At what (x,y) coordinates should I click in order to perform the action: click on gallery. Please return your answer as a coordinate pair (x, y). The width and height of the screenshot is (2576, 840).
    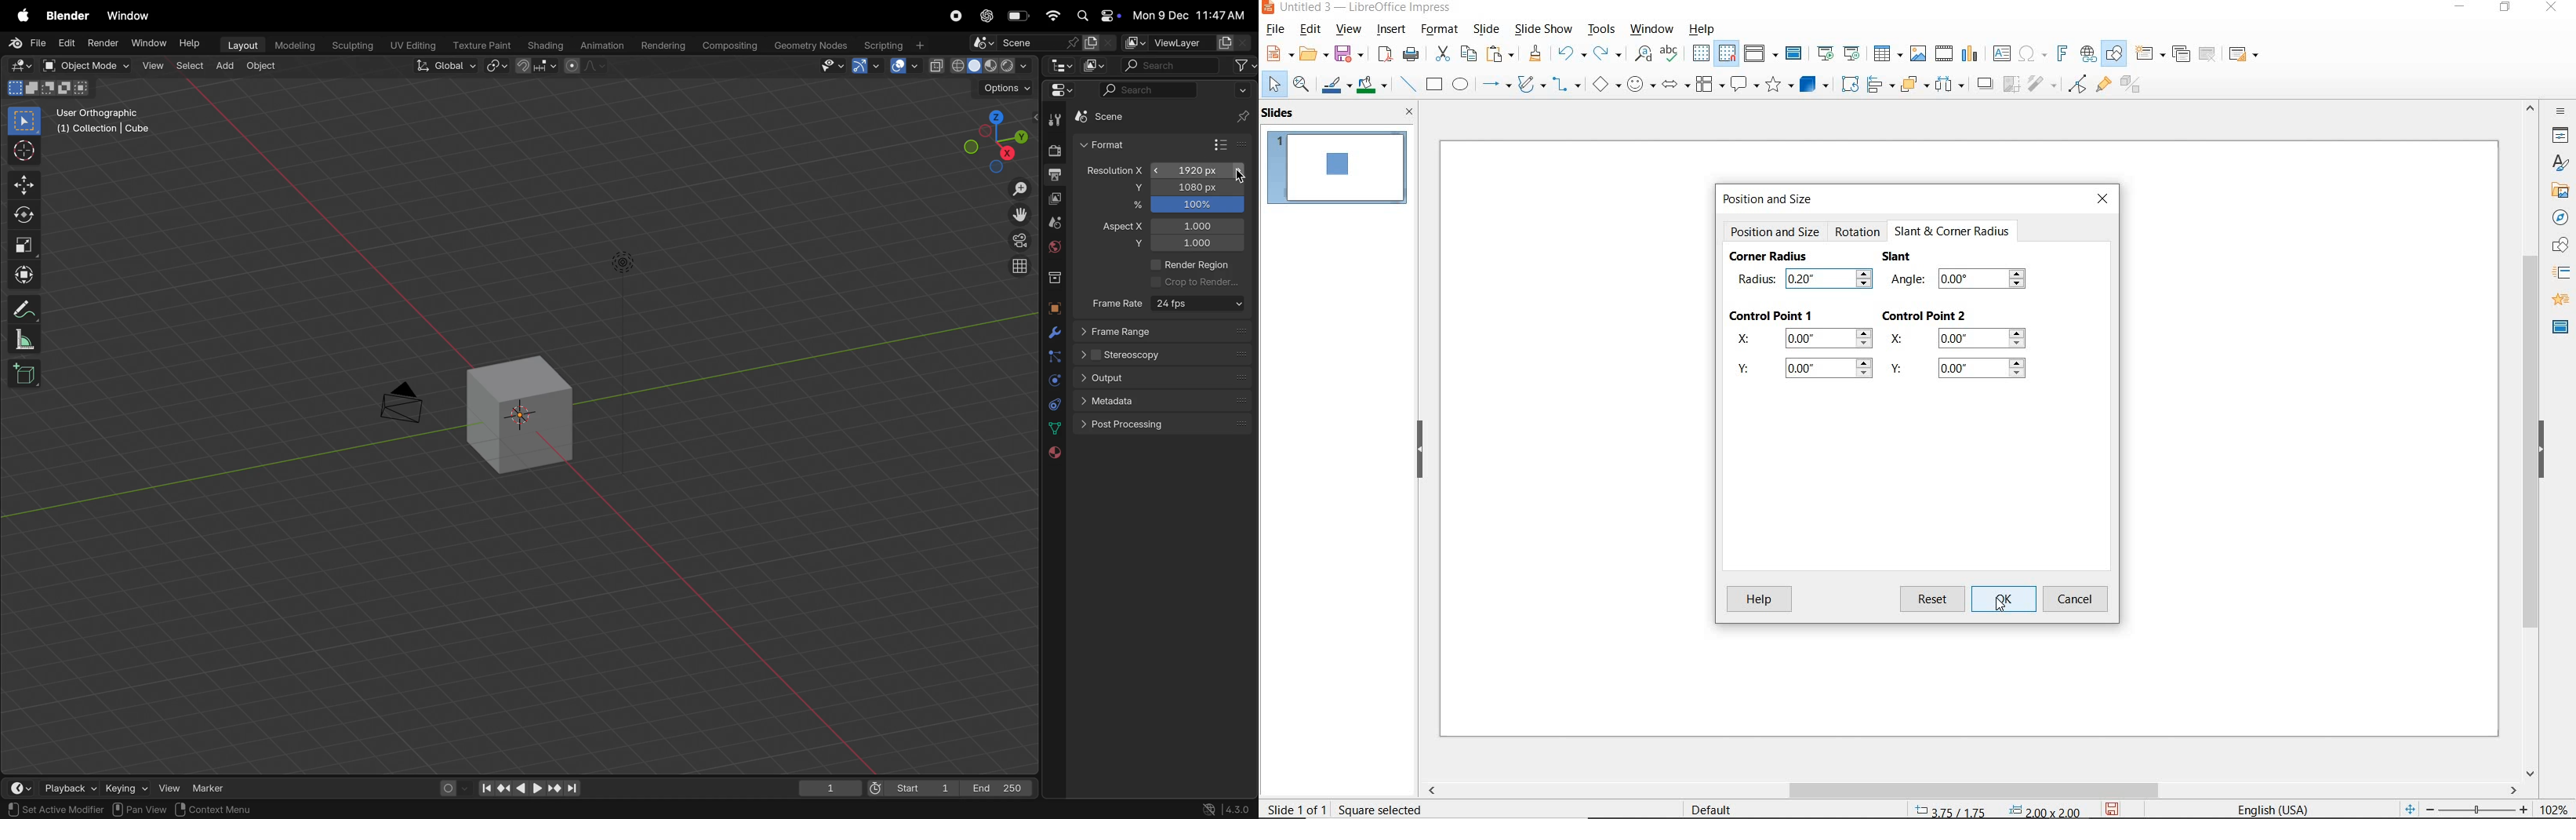
    Looking at the image, I should click on (2560, 190).